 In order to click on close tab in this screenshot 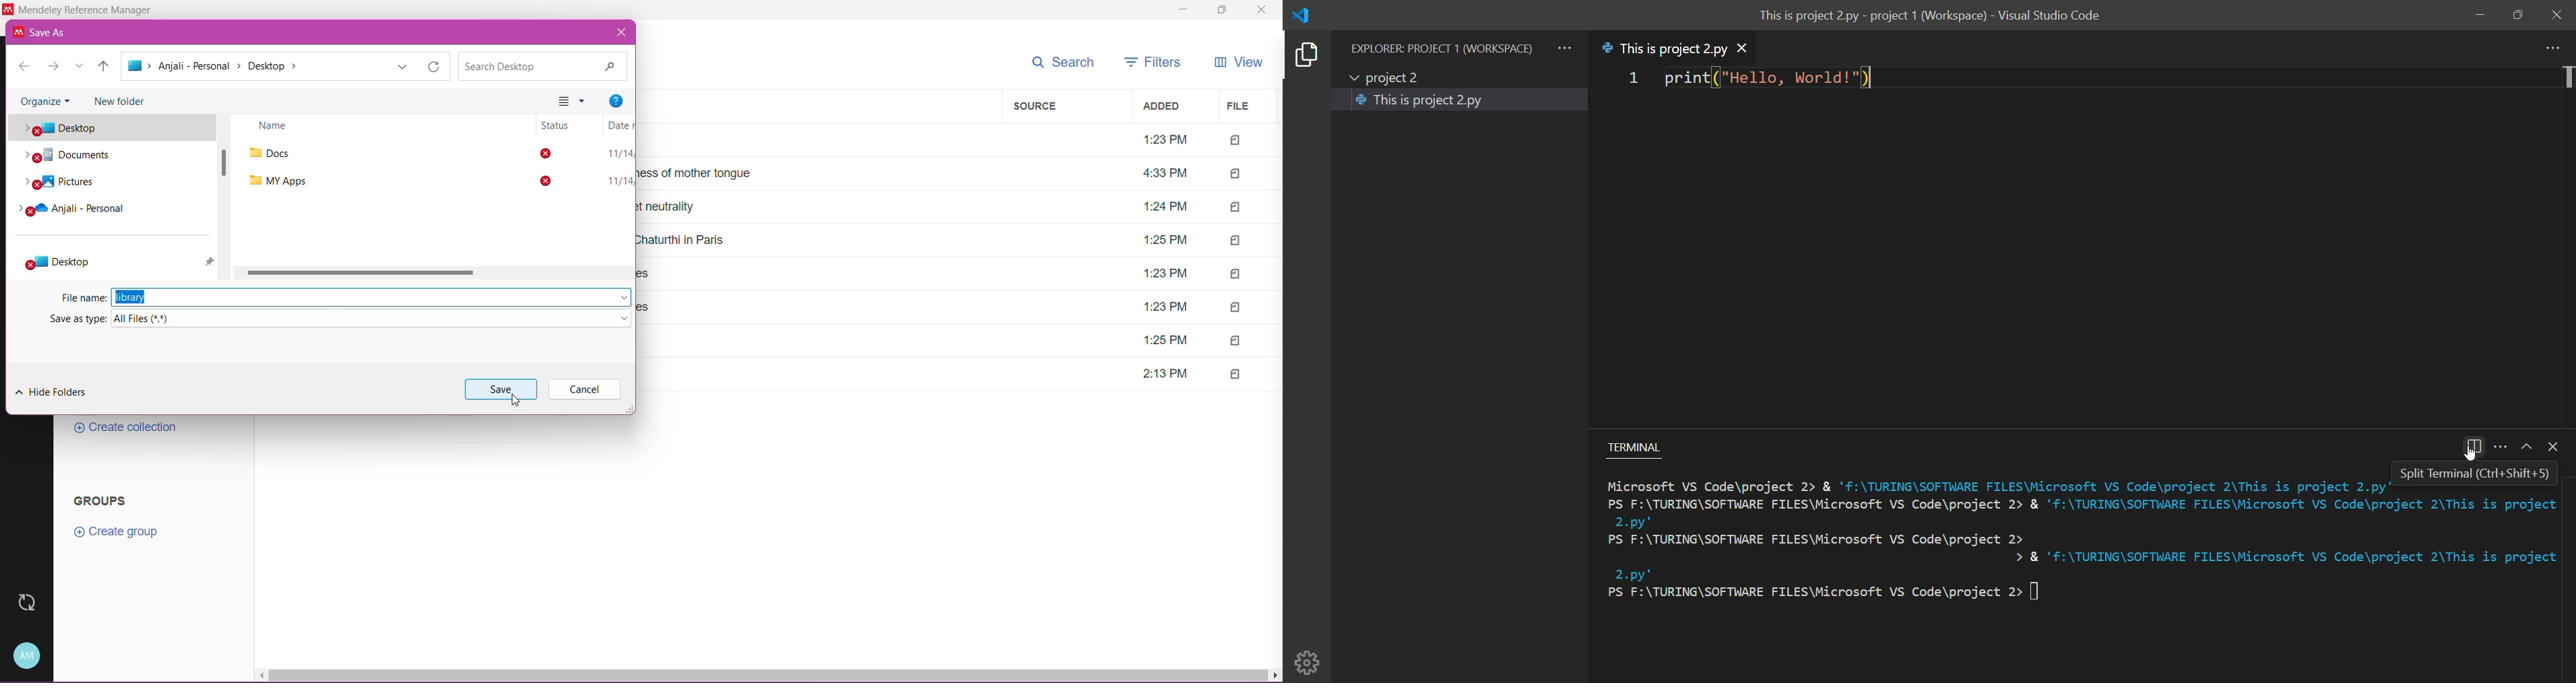, I will do `click(1756, 47)`.